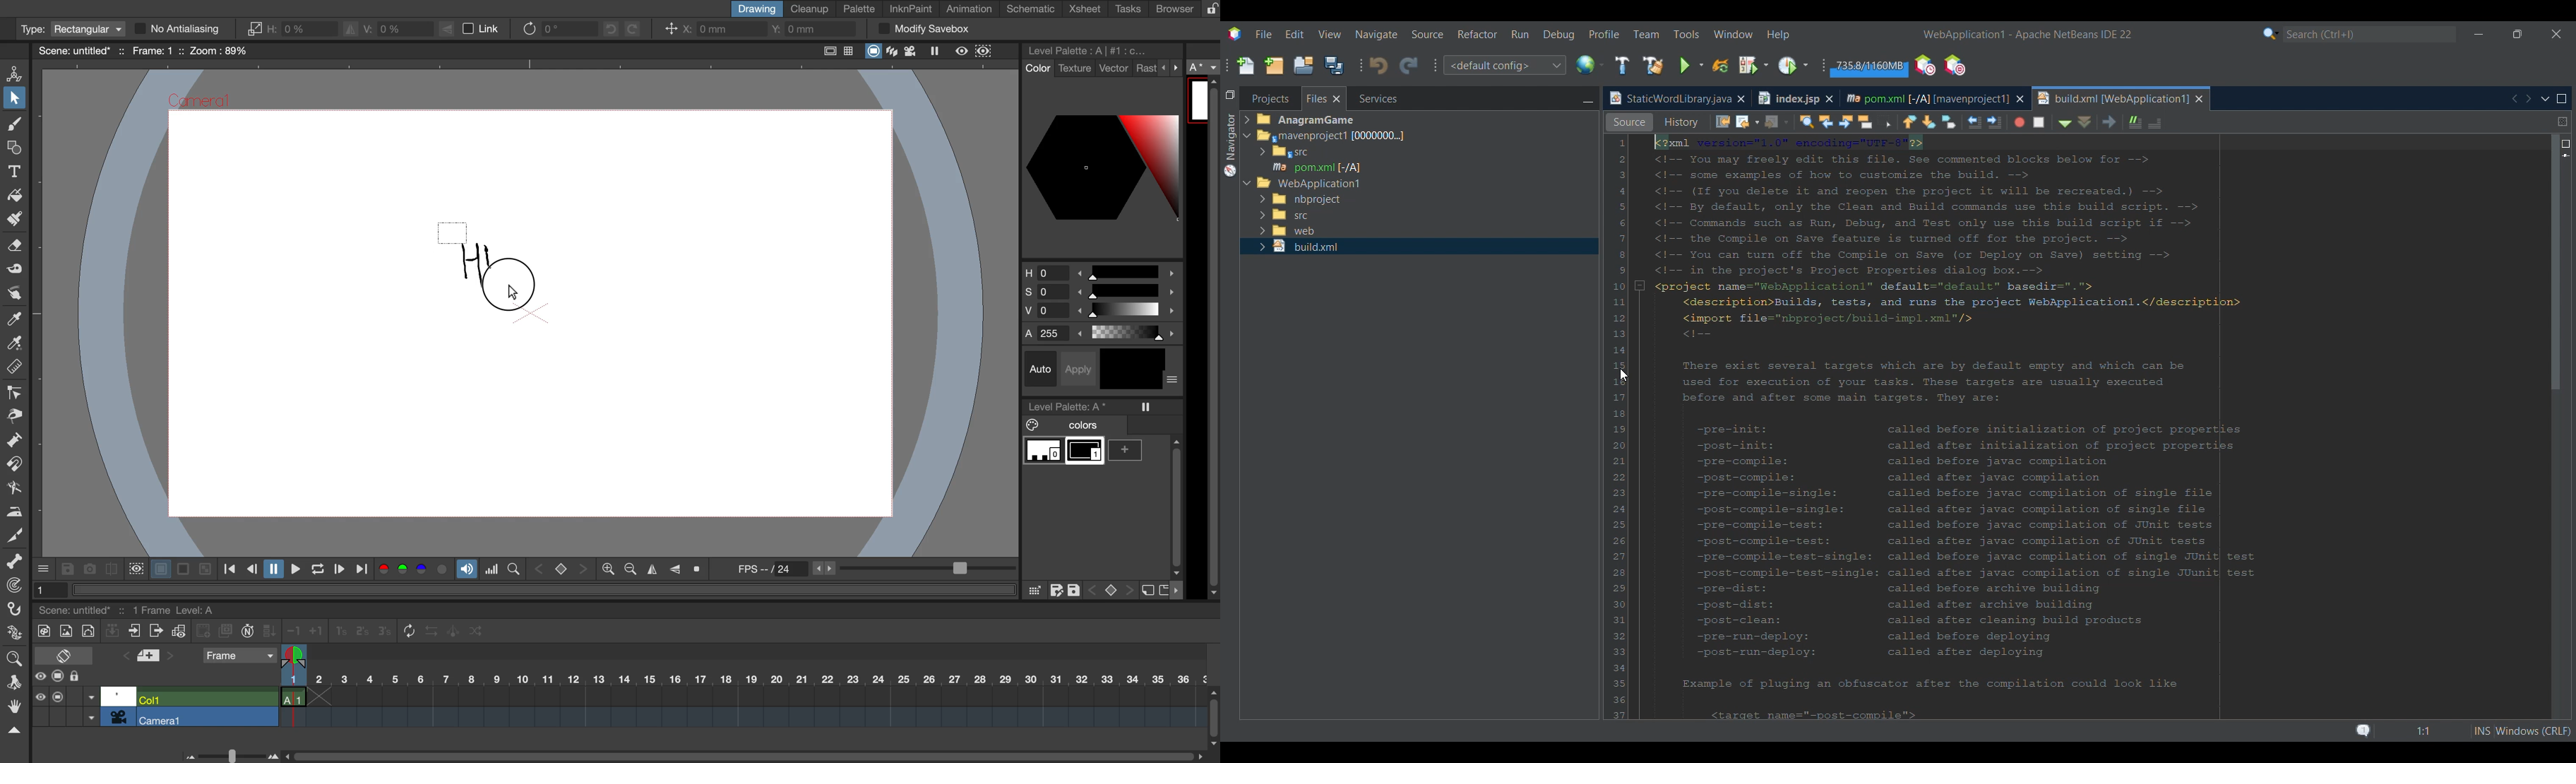 The height and width of the screenshot is (784, 2576). What do you see at coordinates (649, 569) in the screenshot?
I see `flip horizontally` at bounding box center [649, 569].